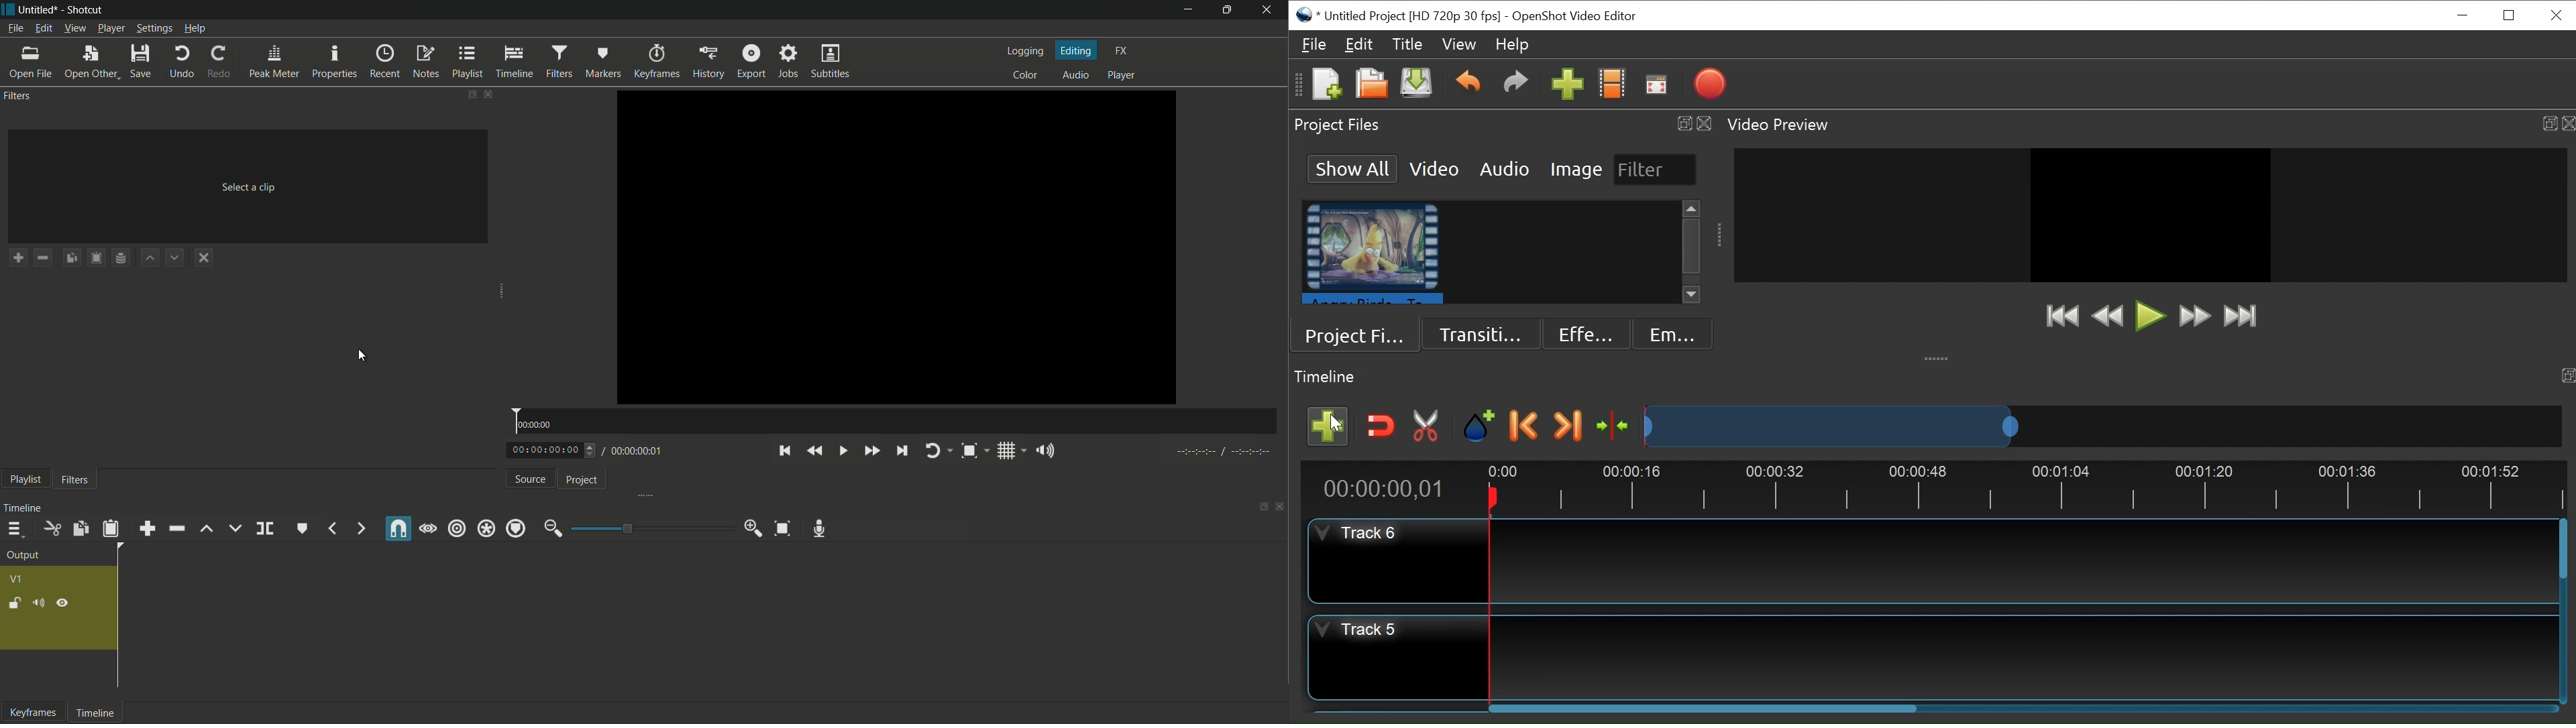  What do you see at coordinates (457, 528) in the screenshot?
I see `ripple` at bounding box center [457, 528].